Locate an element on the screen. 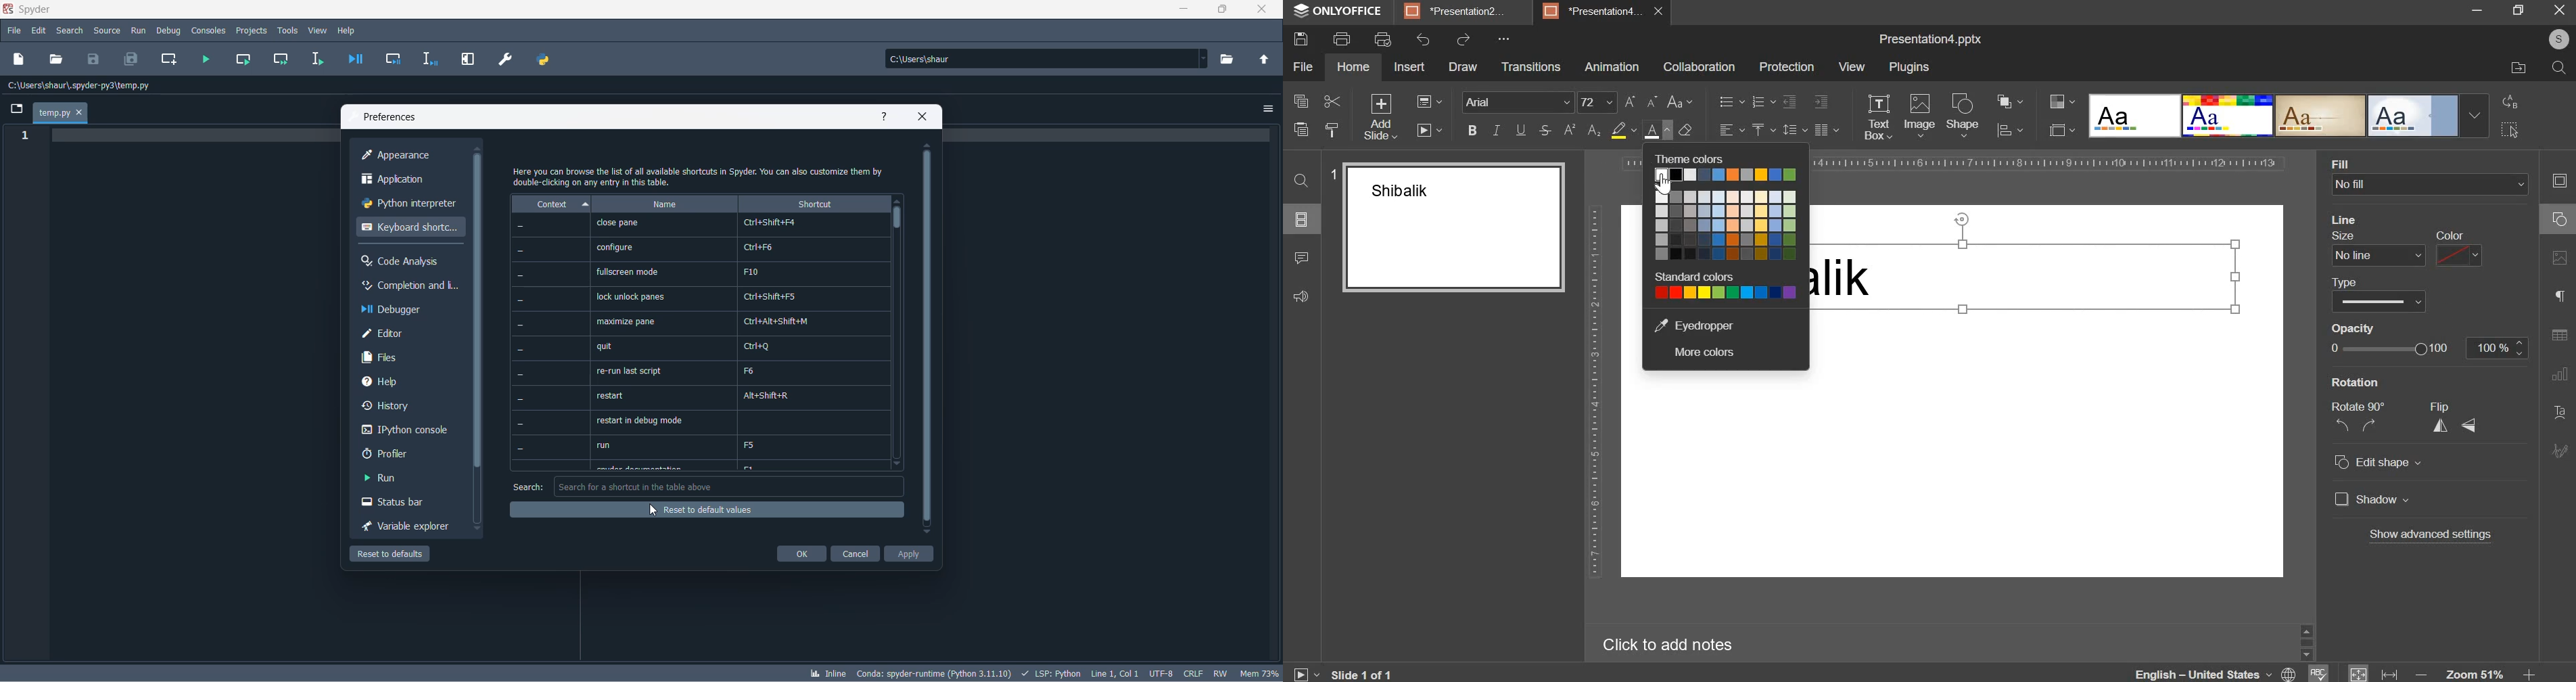  edit shape is located at coordinates (2378, 463).